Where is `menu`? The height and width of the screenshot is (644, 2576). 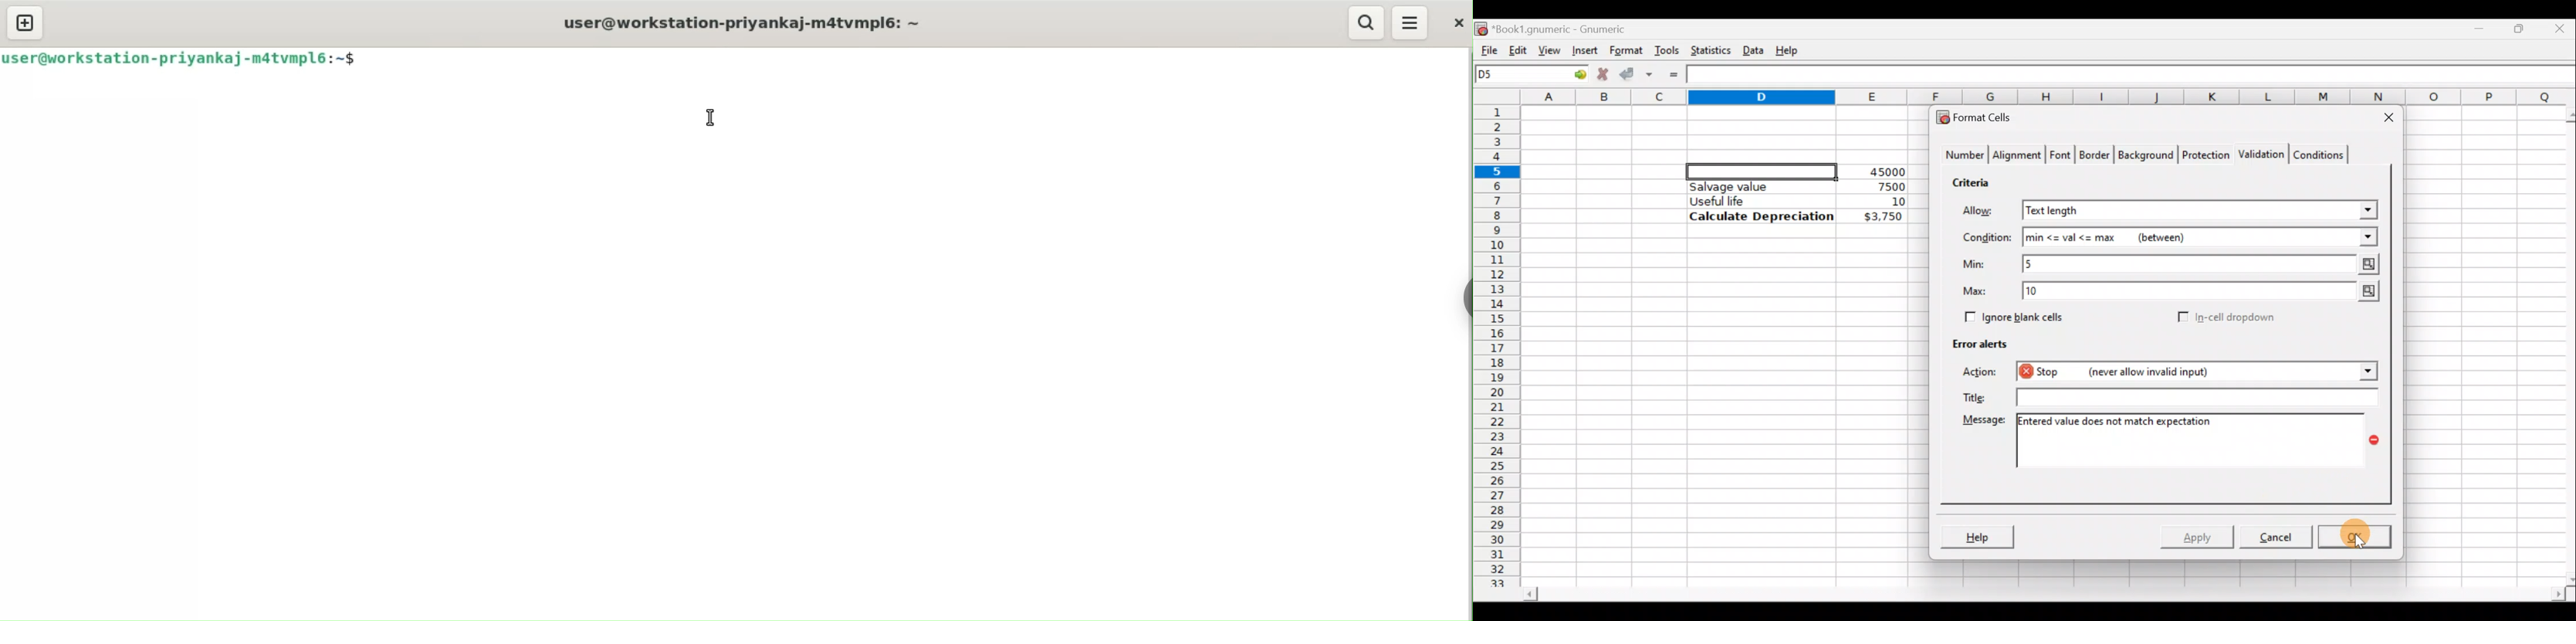 menu is located at coordinates (1412, 21).